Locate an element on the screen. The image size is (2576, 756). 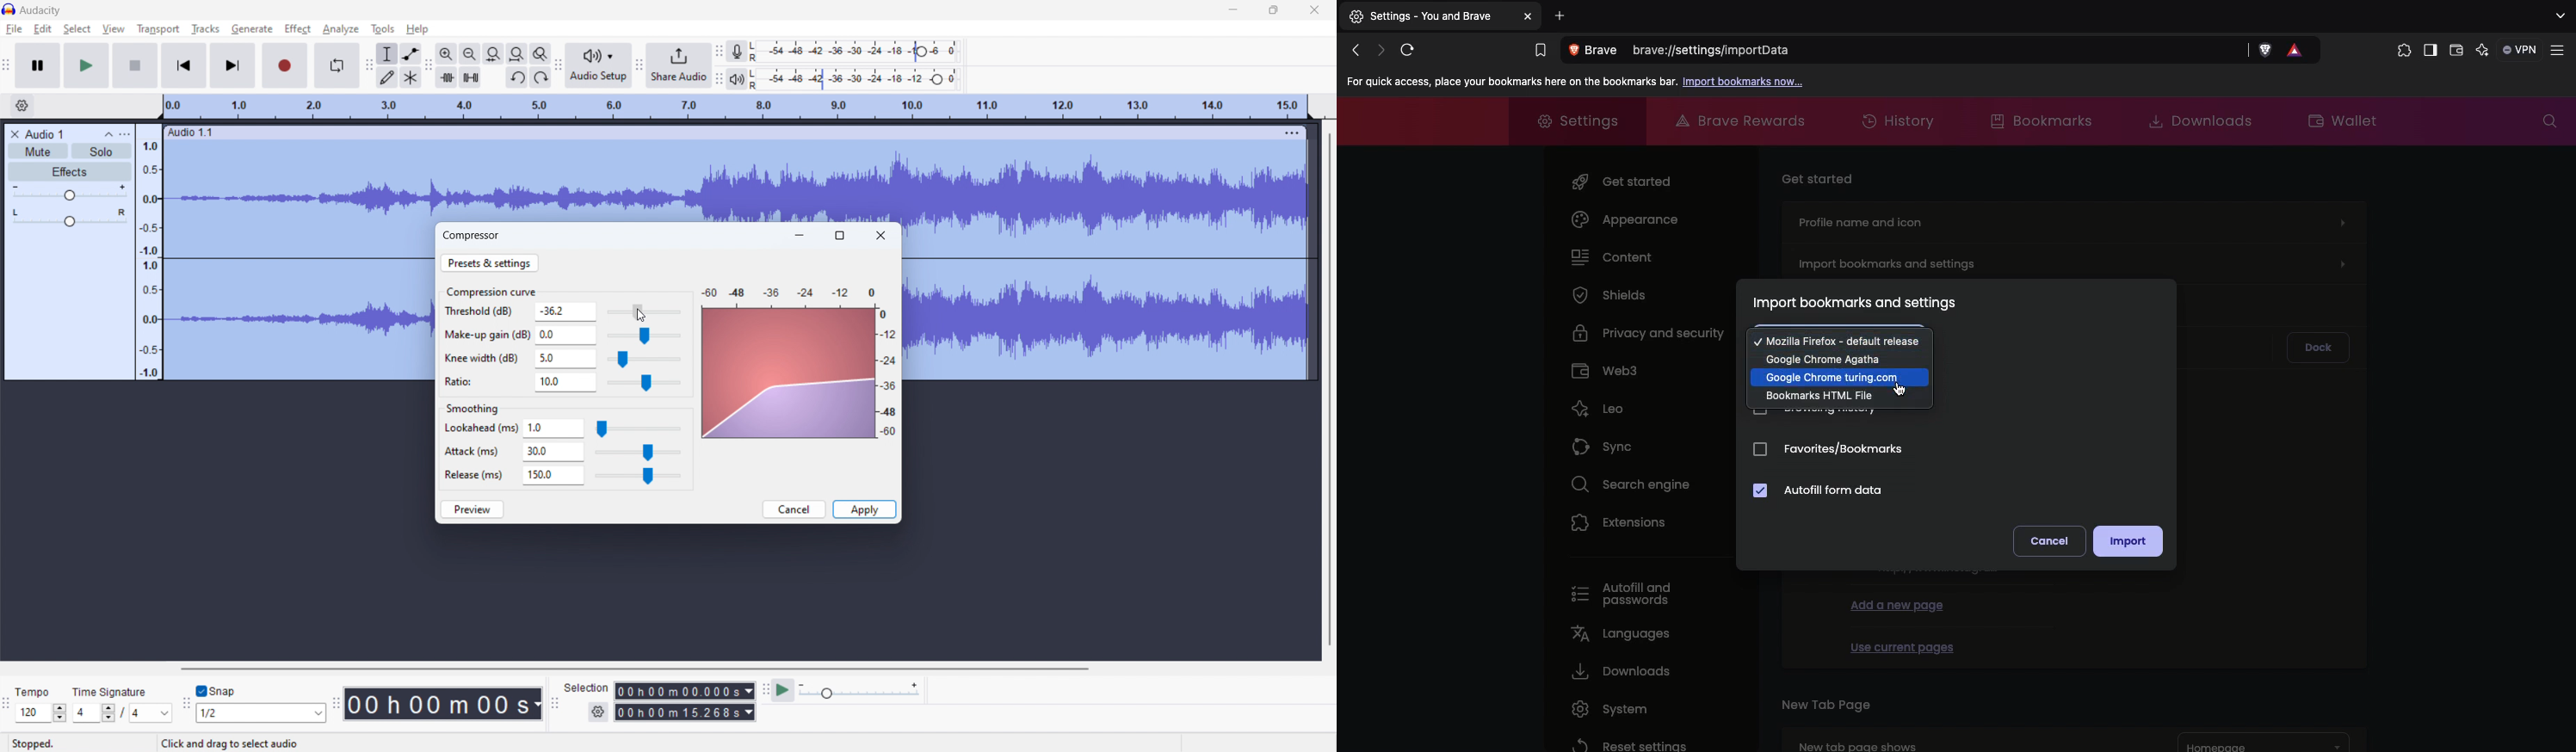
skip to start is located at coordinates (184, 65).